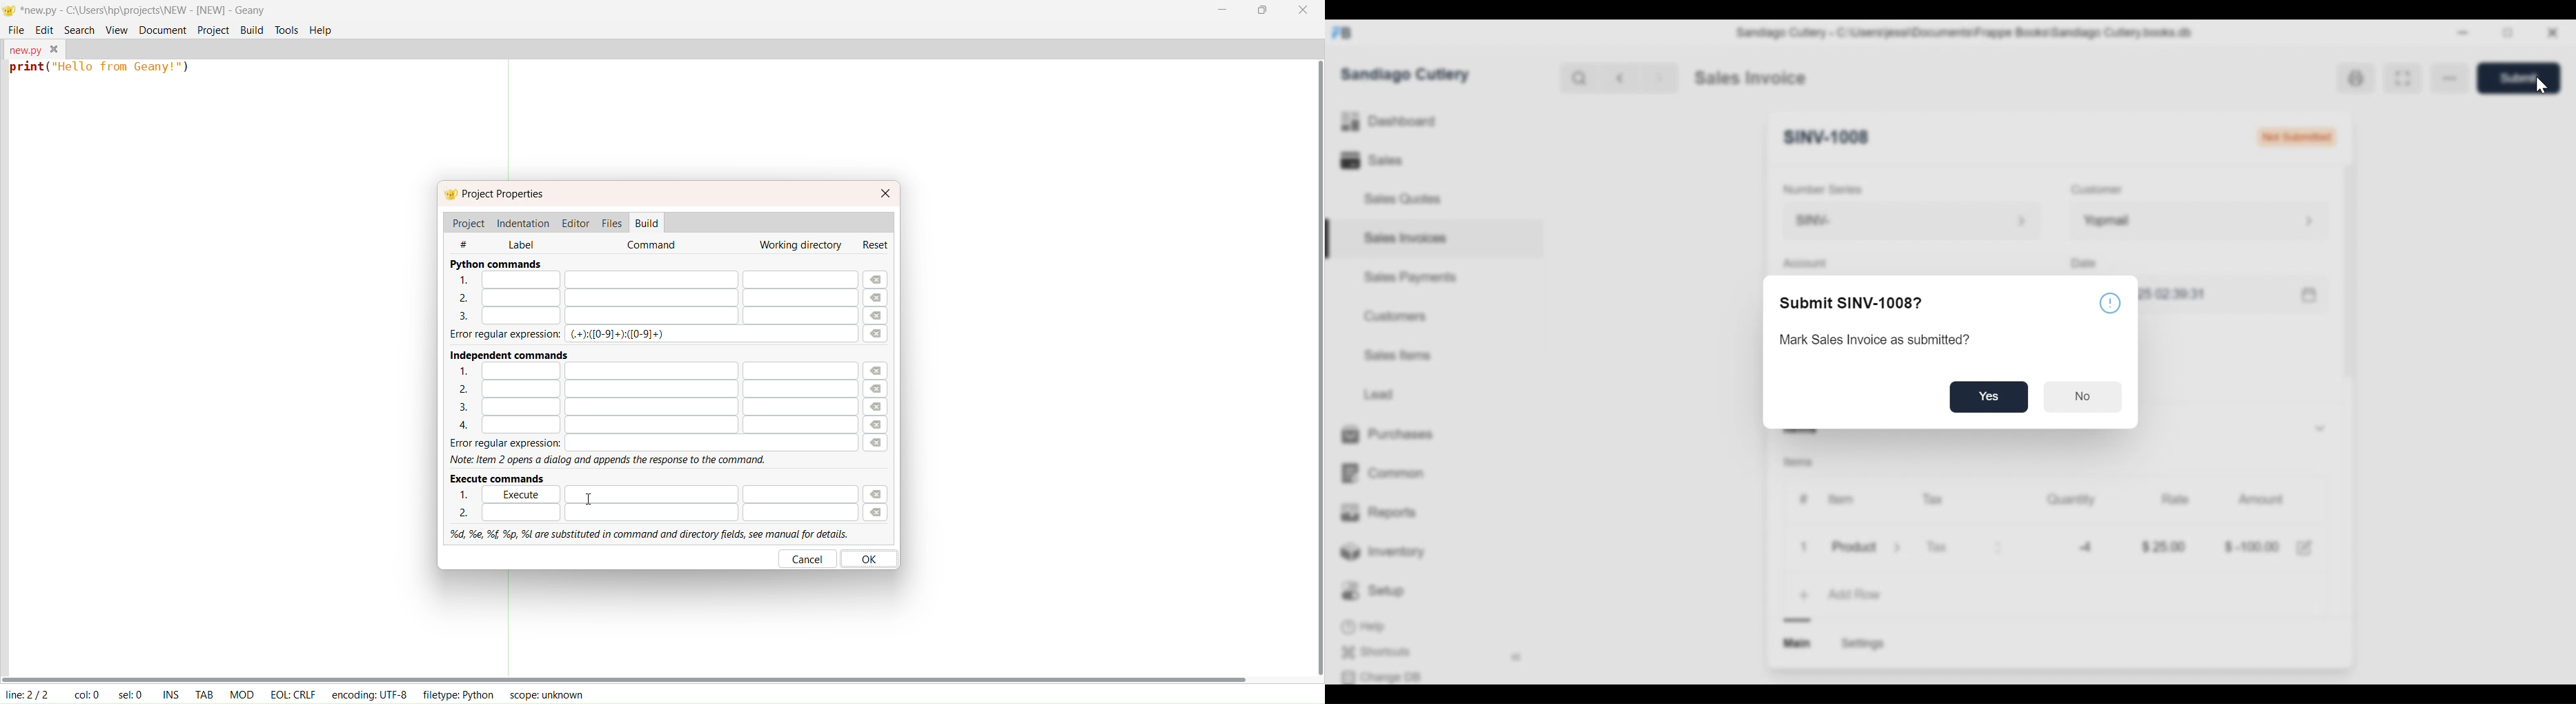 Image resolution: width=2576 pixels, height=728 pixels. What do you see at coordinates (655, 513) in the screenshot?
I see `2.` at bounding box center [655, 513].